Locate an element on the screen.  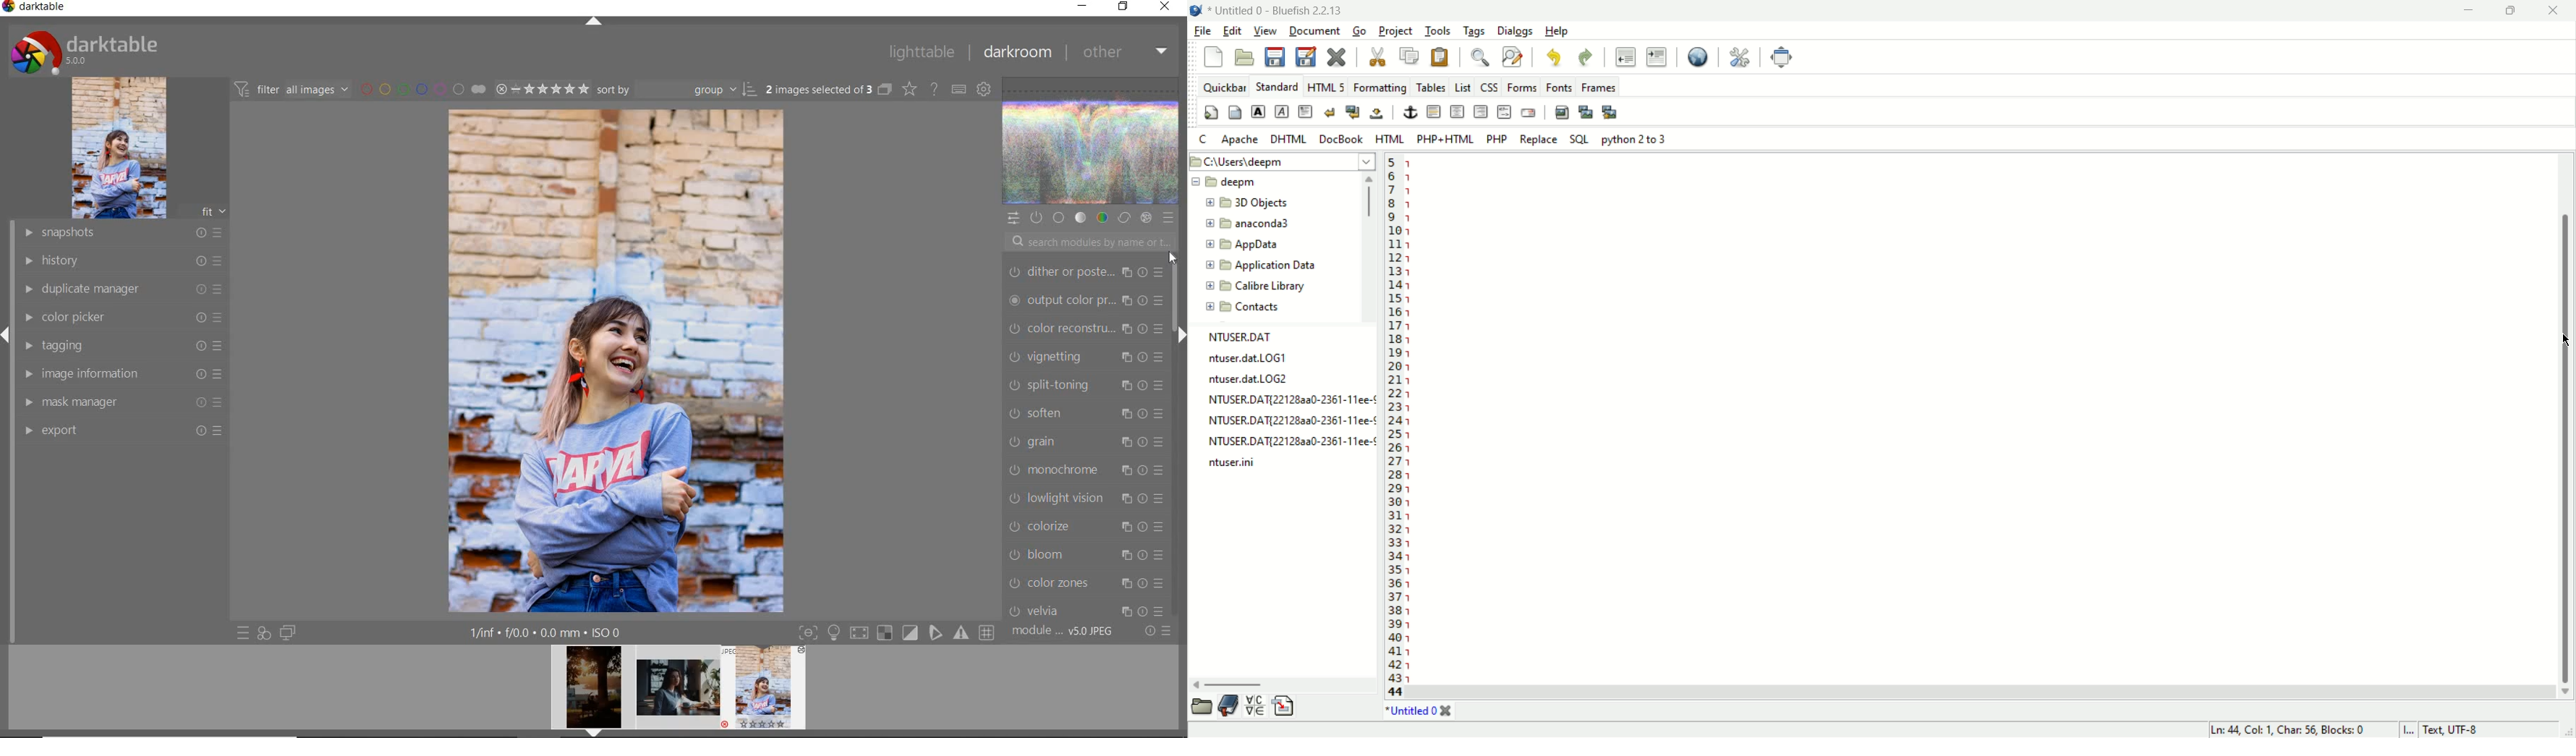
tagging is located at coordinates (119, 344).